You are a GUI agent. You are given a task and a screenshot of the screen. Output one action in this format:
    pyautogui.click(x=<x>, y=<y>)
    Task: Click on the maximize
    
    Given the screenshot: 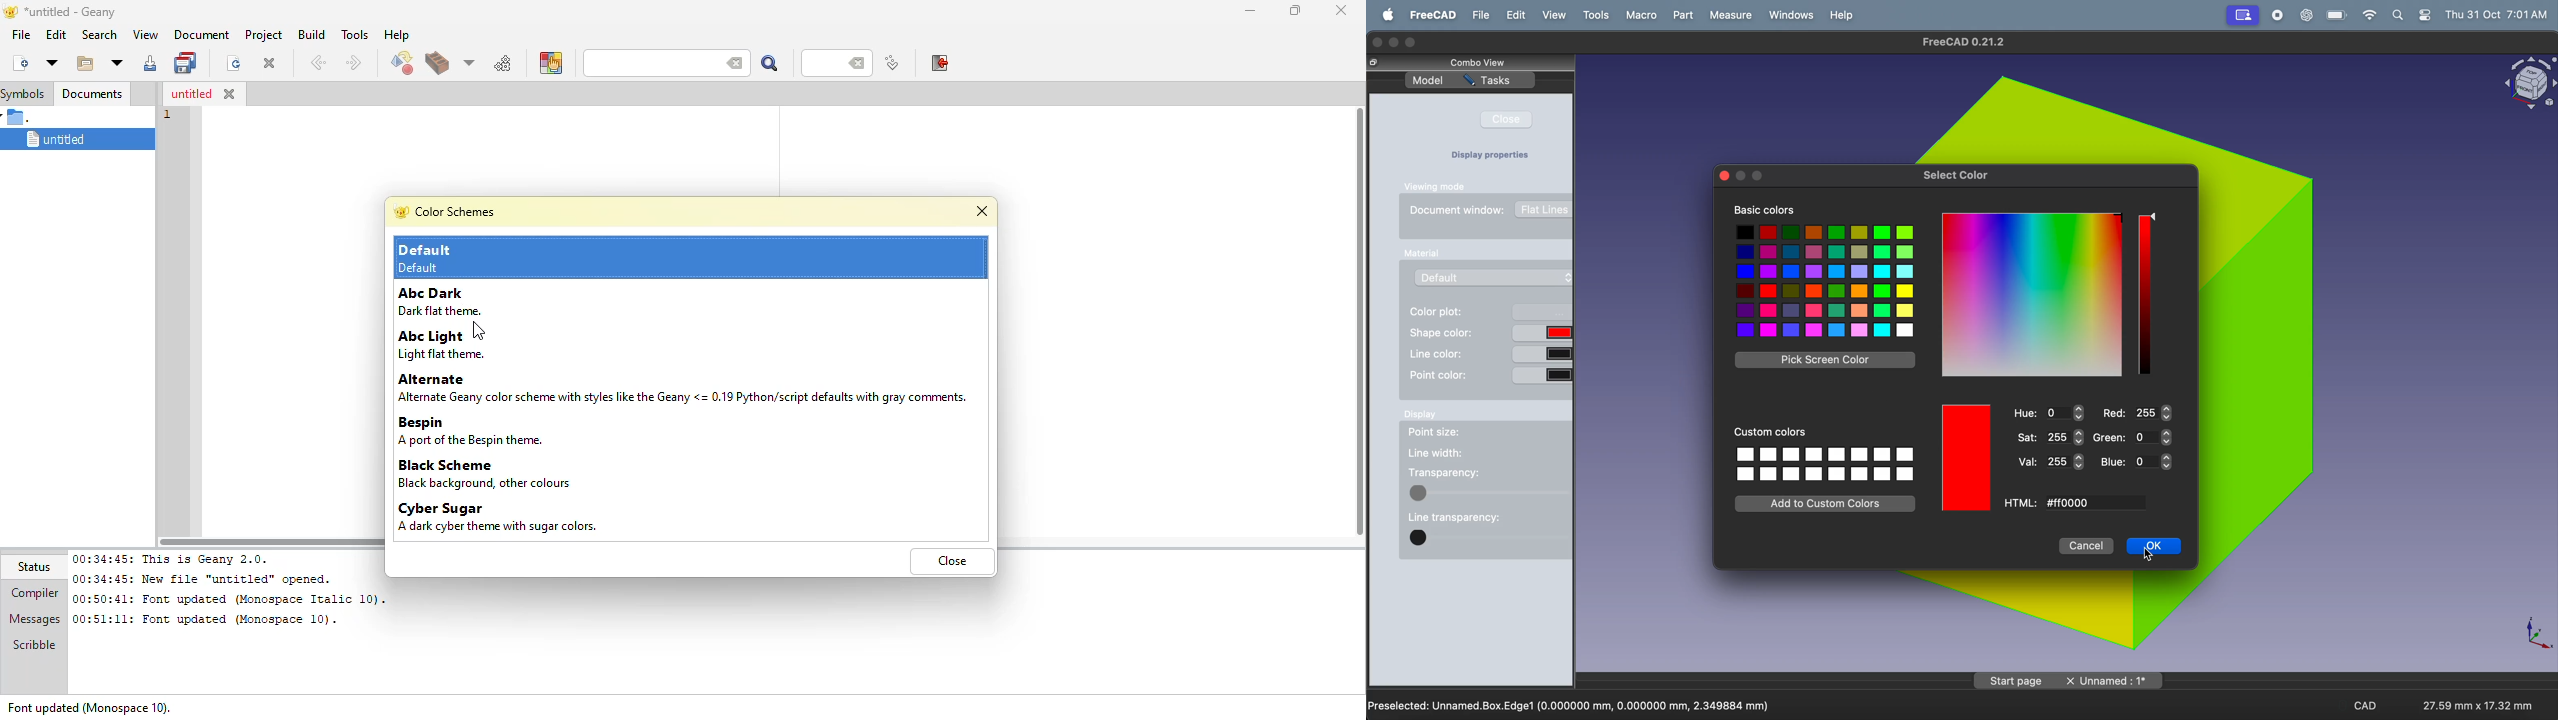 What is the action you would take?
    pyautogui.click(x=1412, y=43)
    